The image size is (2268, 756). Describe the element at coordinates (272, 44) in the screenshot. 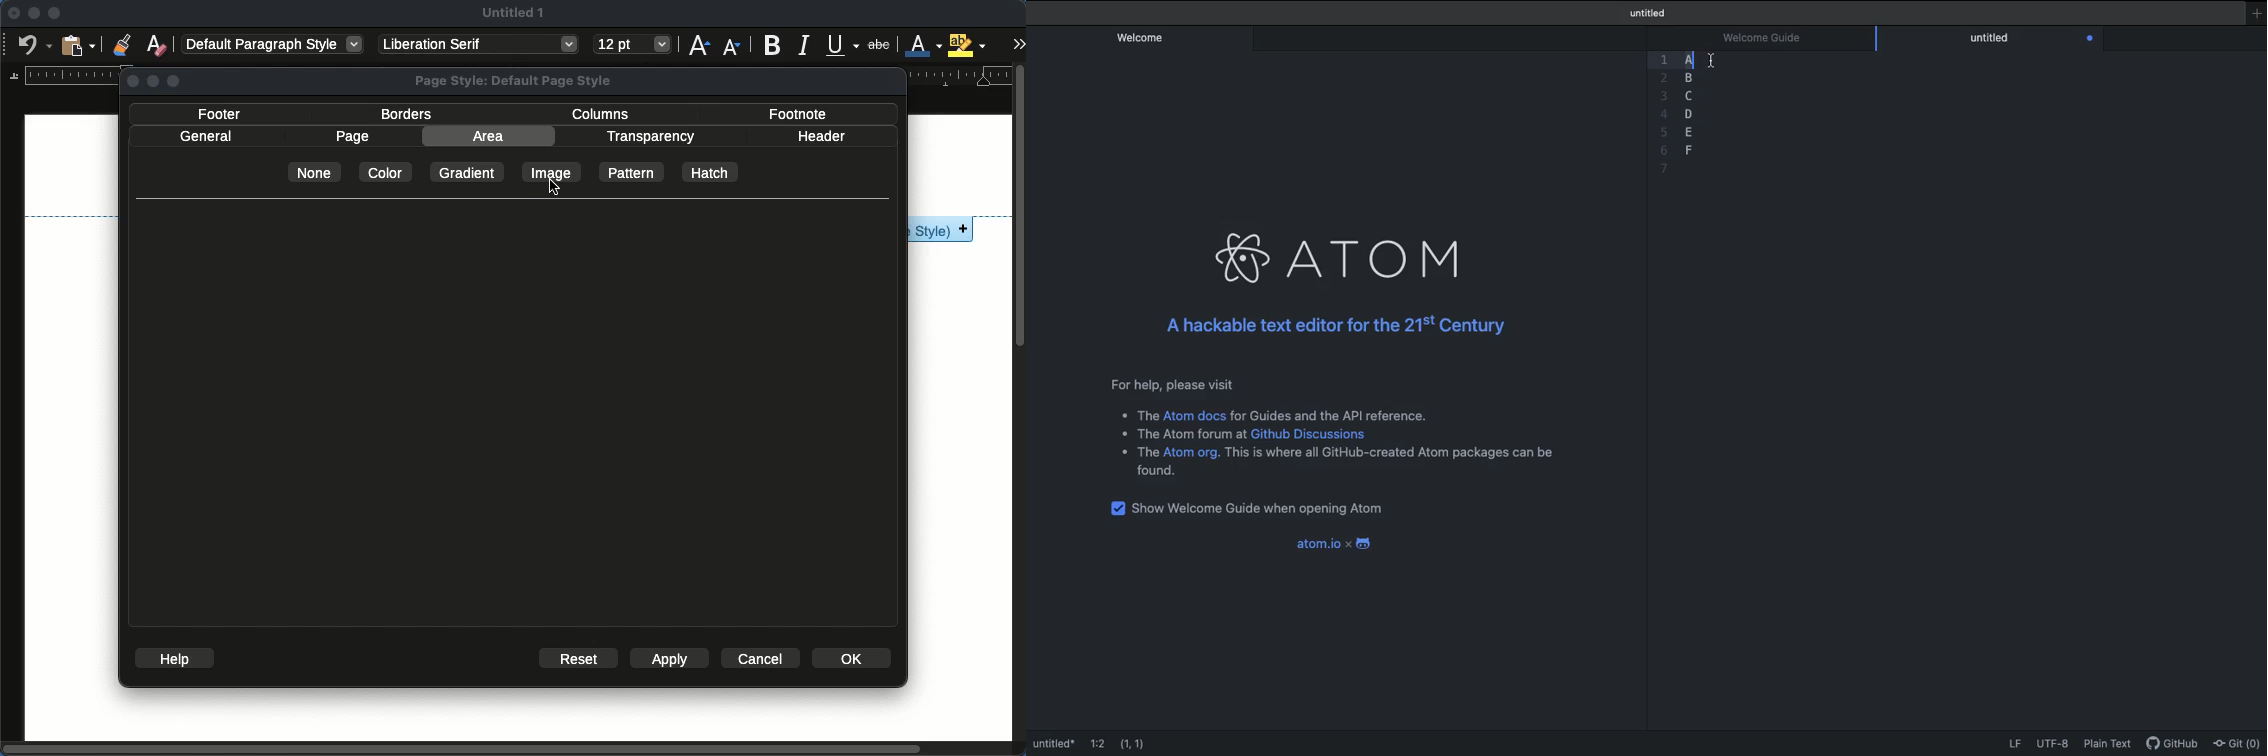

I see `Default paragraph style` at that location.